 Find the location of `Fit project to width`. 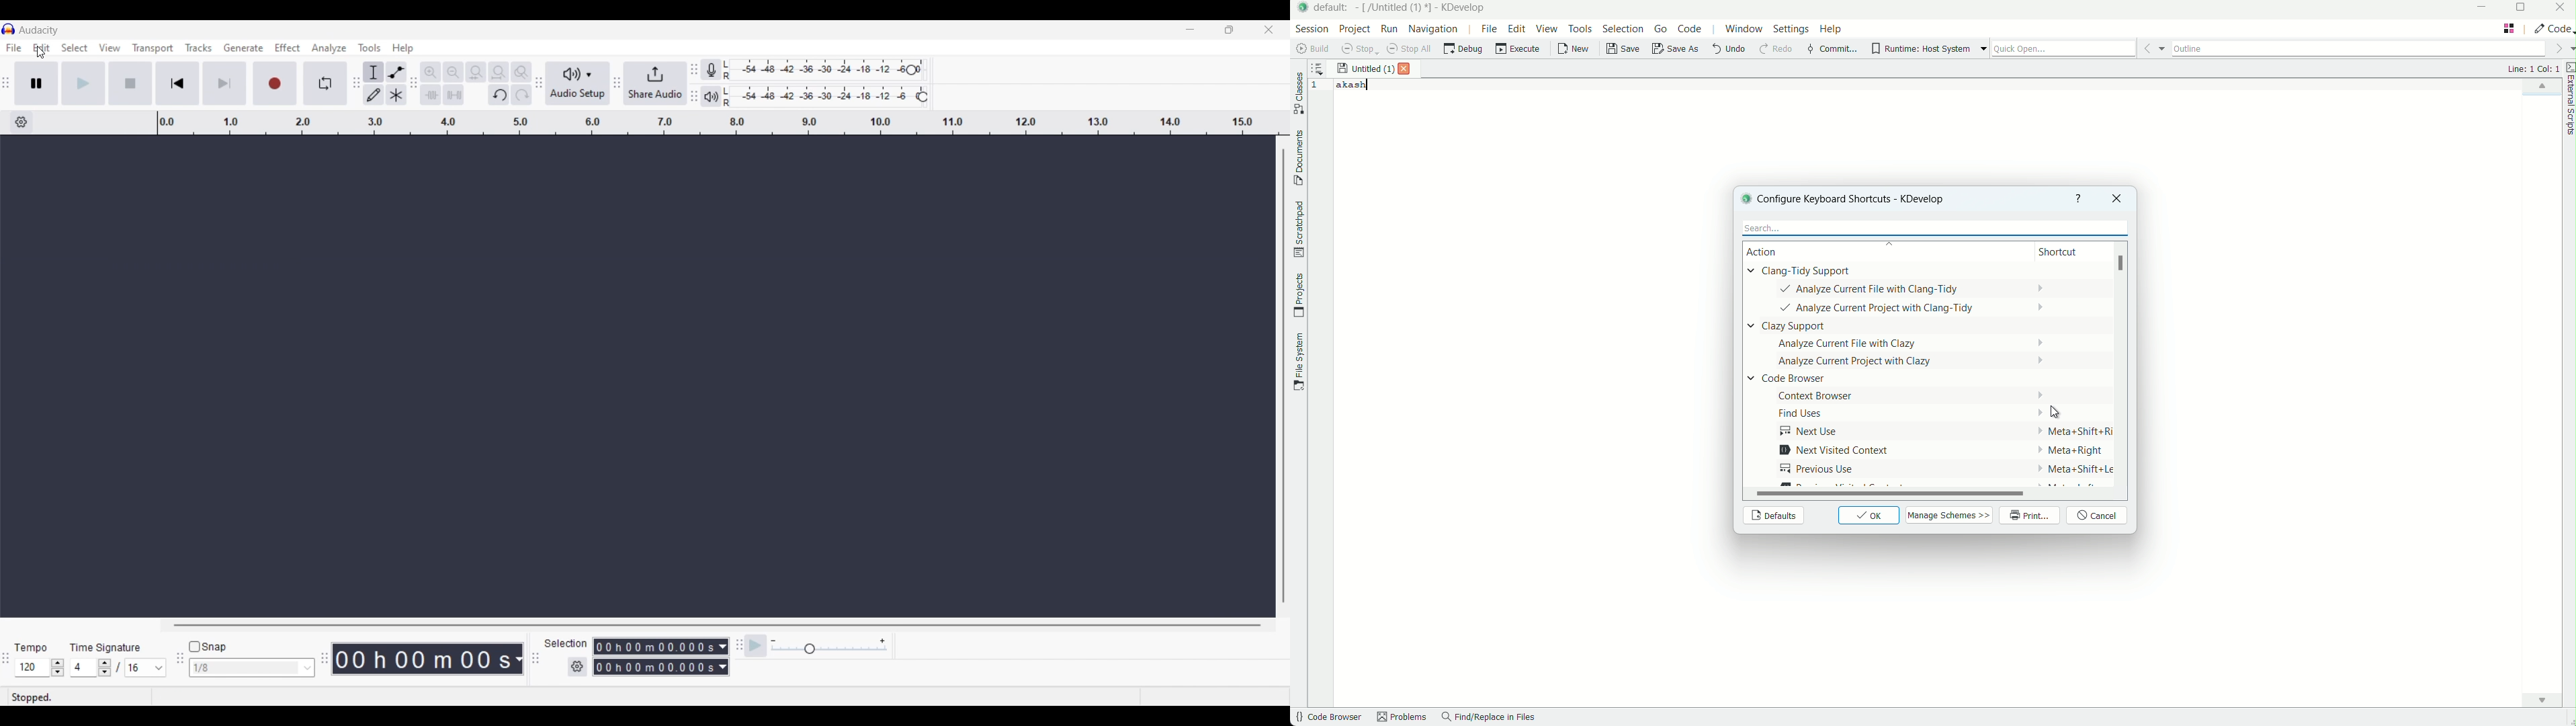

Fit project to width is located at coordinates (499, 72).